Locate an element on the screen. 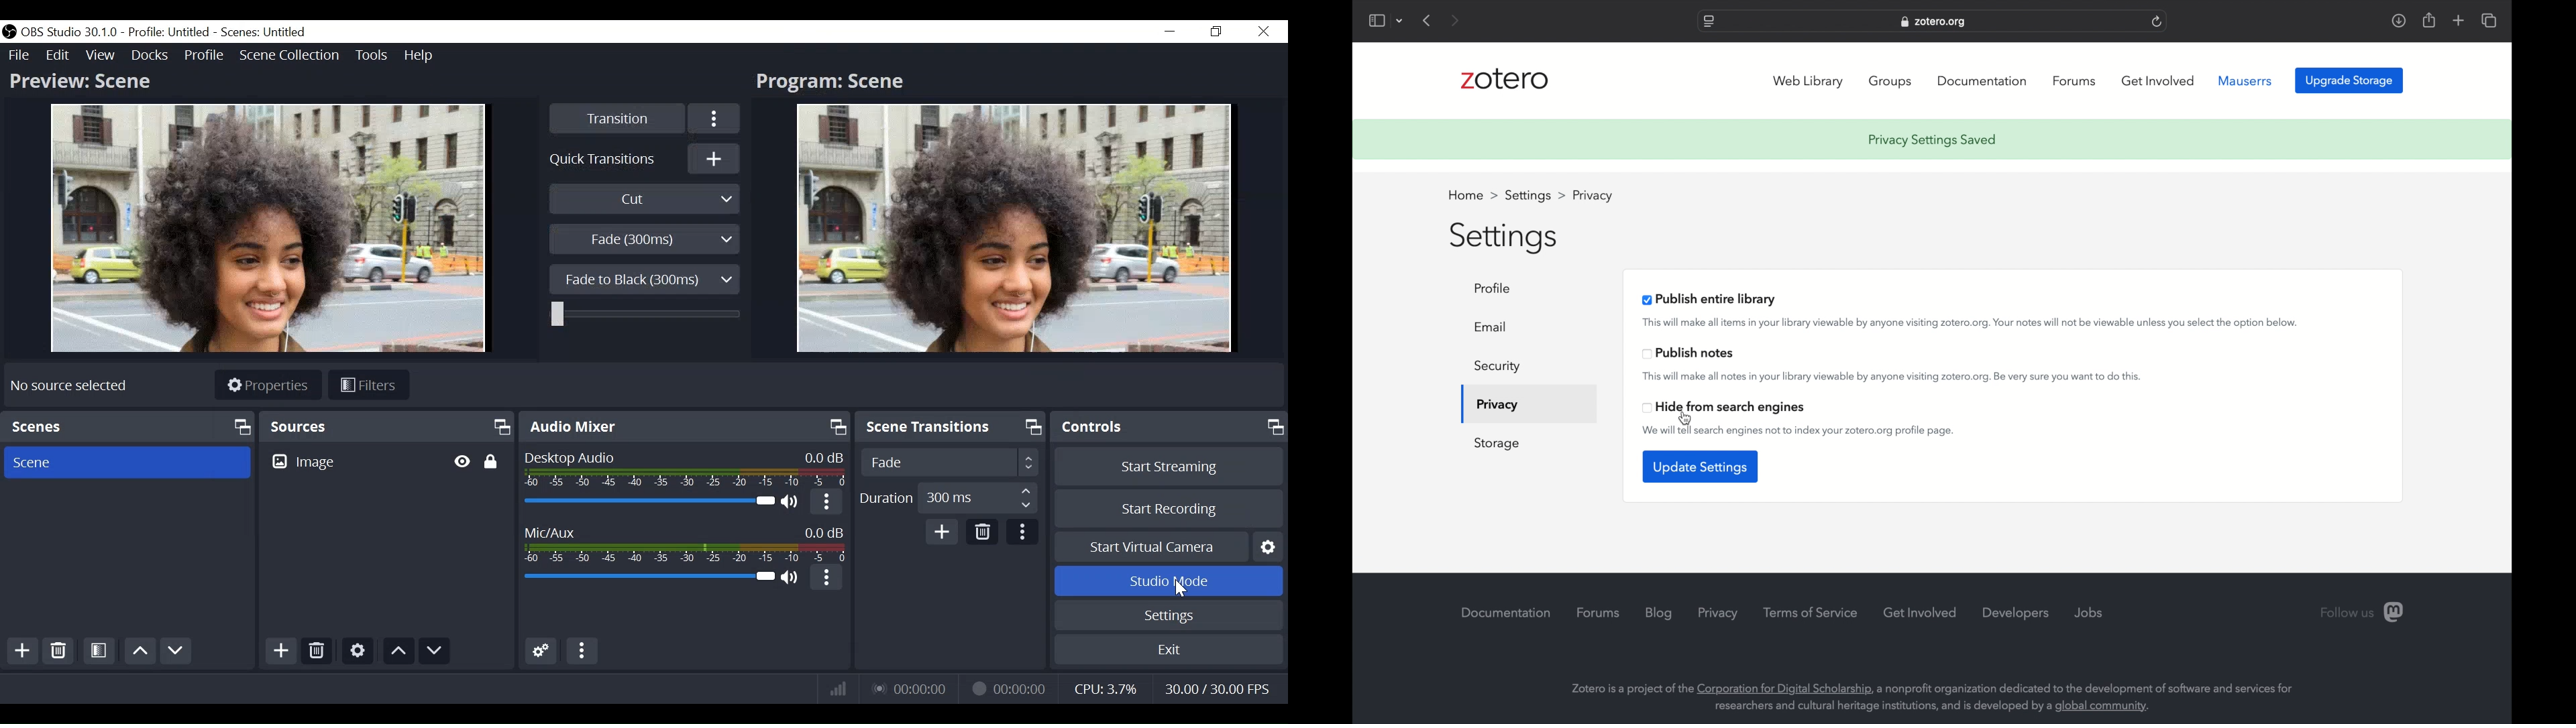 Image resolution: width=2576 pixels, height=728 pixels. This will make all items in your library viewable is located at coordinates (1969, 324).